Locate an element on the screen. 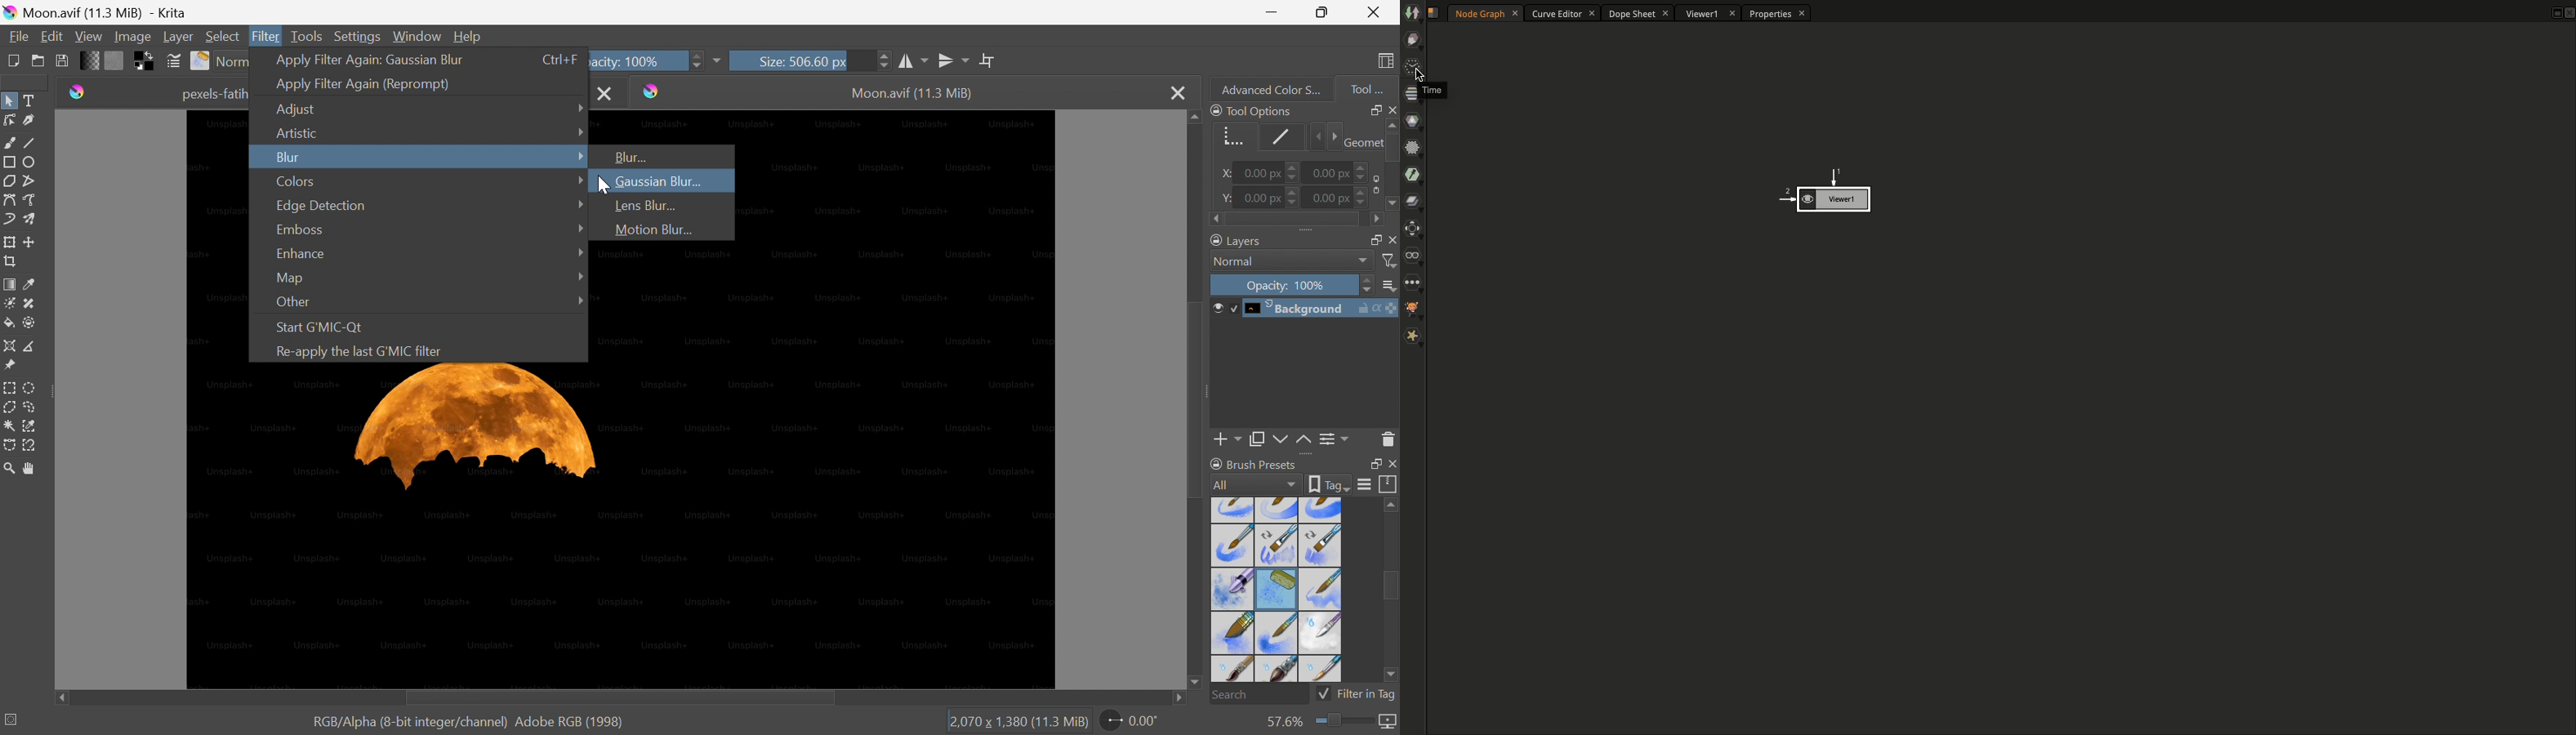 This screenshot has width=2576, height=756. Close is located at coordinates (1391, 464).